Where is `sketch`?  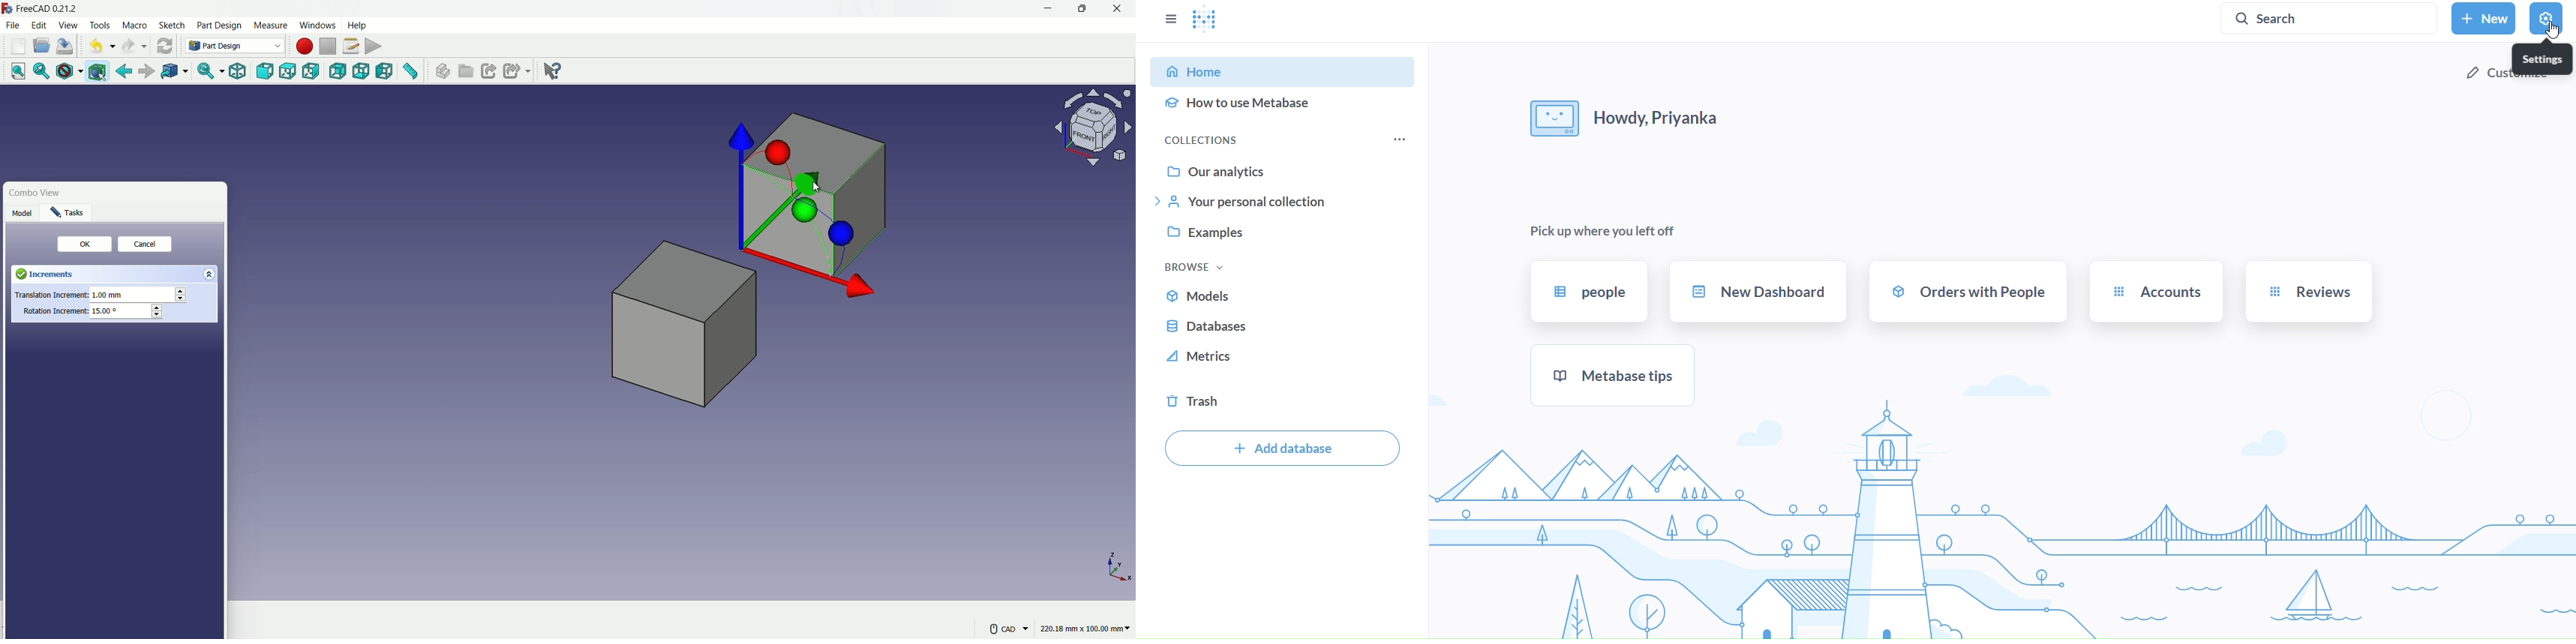 sketch is located at coordinates (172, 26).